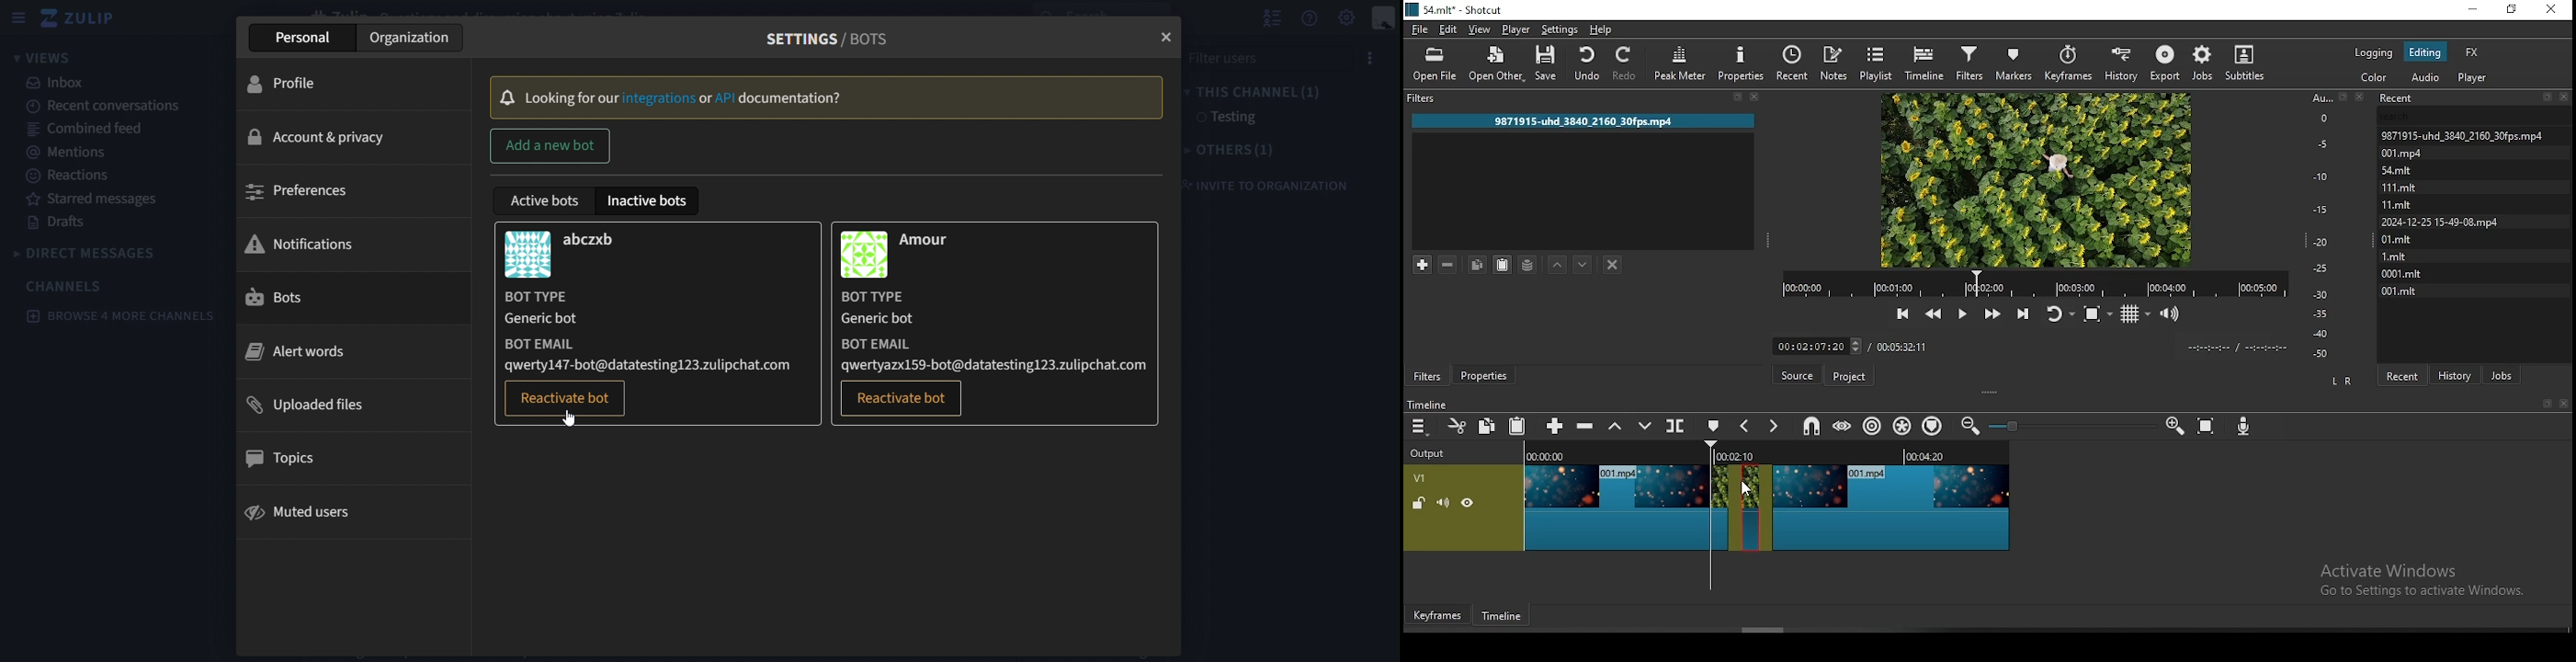 The width and height of the screenshot is (2576, 672). Describe the element at coordinates (1899, 427) in the screenshot. I see `ripple all tracks` at that location.